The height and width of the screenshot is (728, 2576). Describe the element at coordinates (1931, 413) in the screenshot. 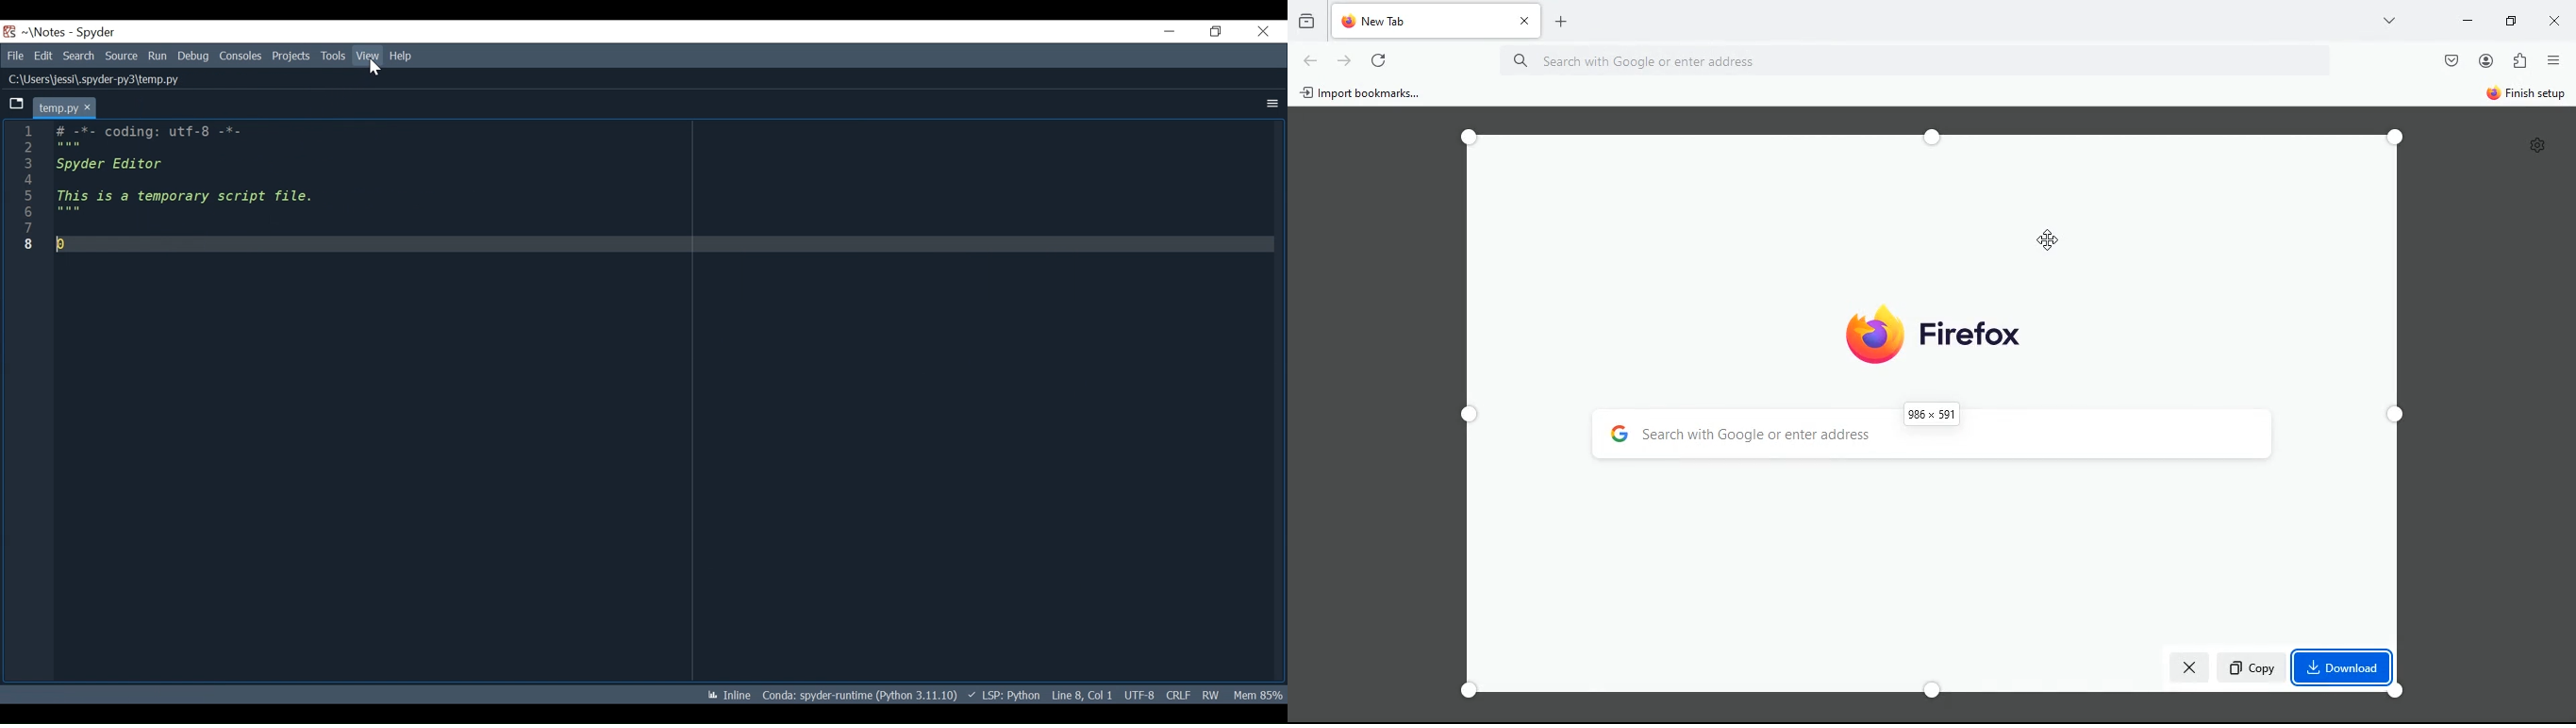

I see `986 x 591` at that location.